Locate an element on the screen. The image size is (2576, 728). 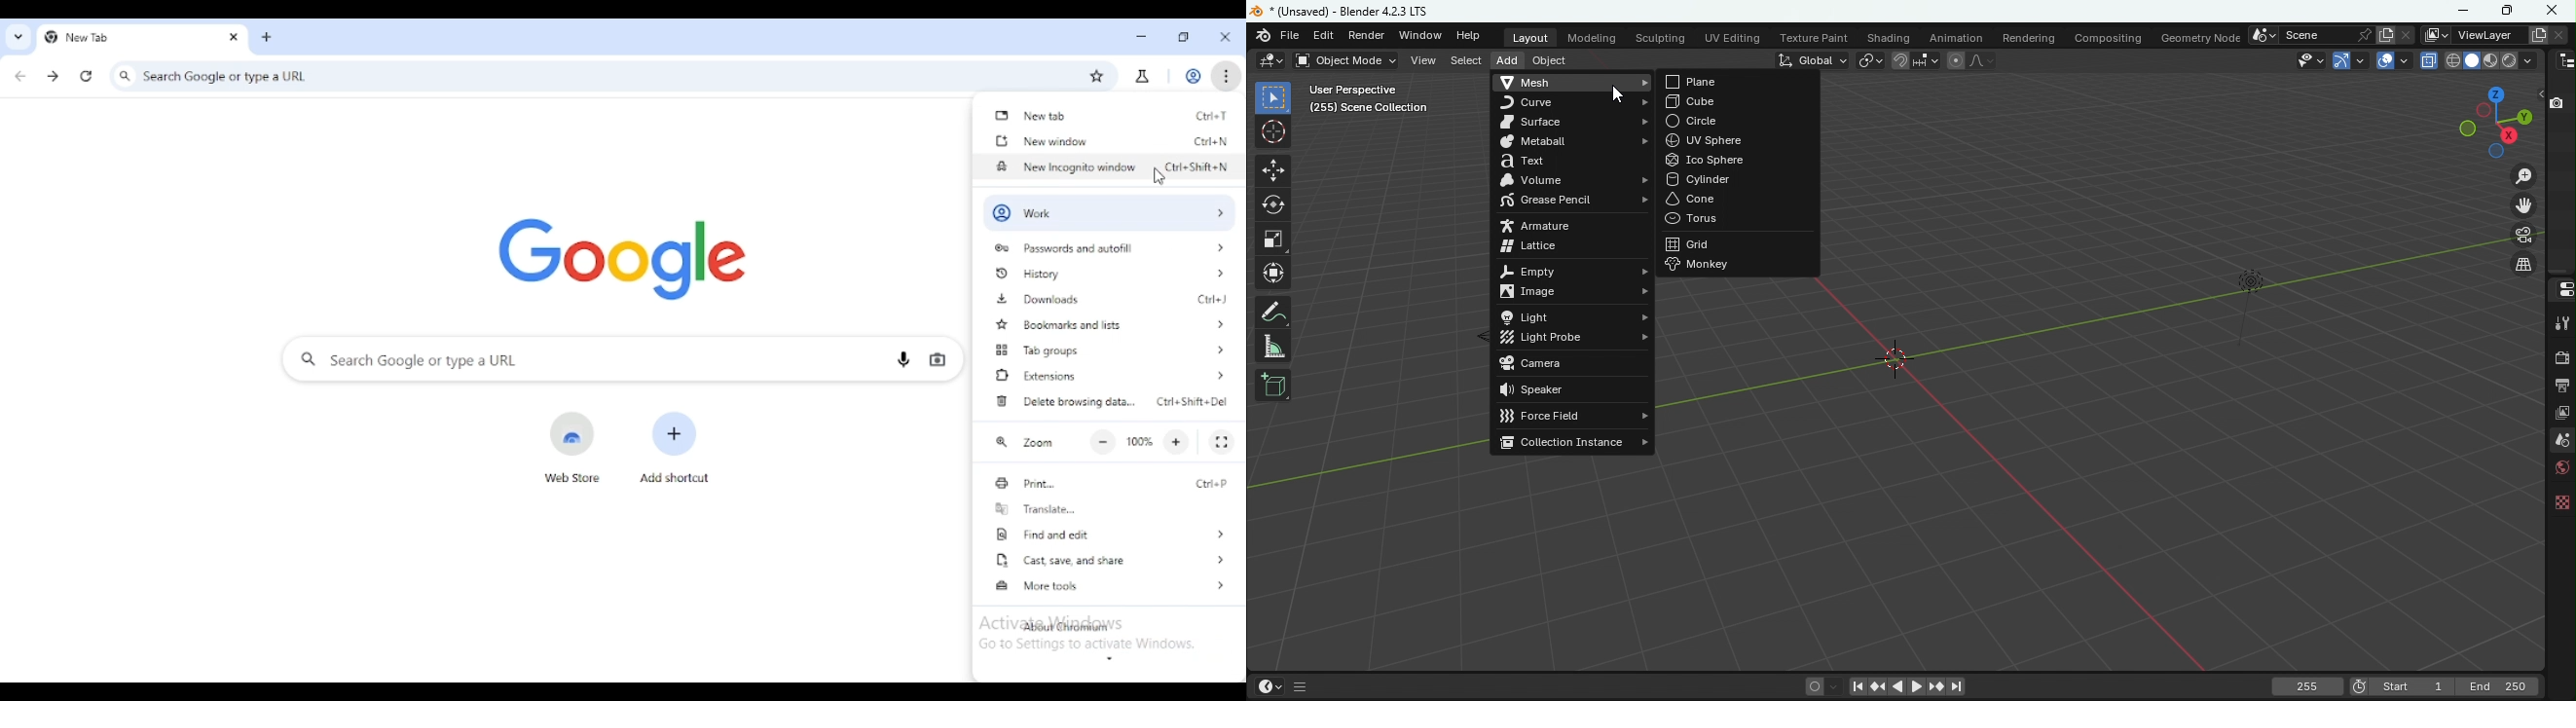
Shading is located at coordinates (2528, 60).